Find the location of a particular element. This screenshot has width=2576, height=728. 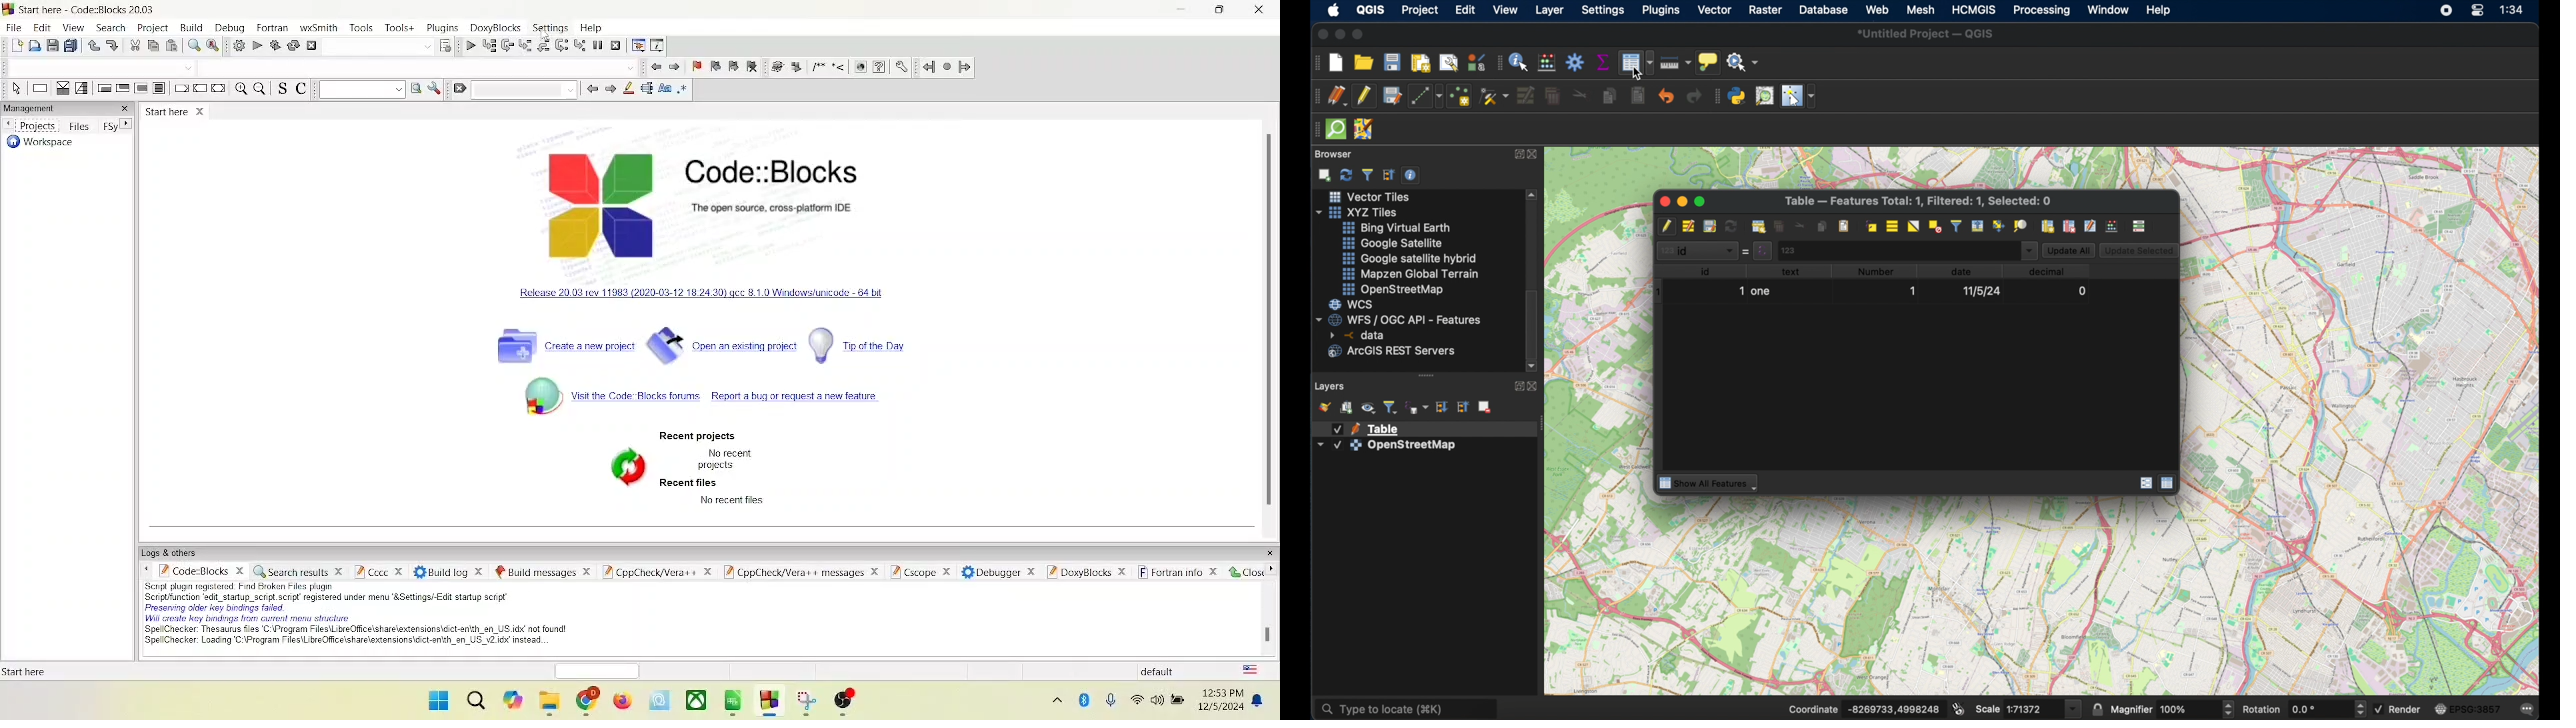

text is located at coordinates (360, 620).